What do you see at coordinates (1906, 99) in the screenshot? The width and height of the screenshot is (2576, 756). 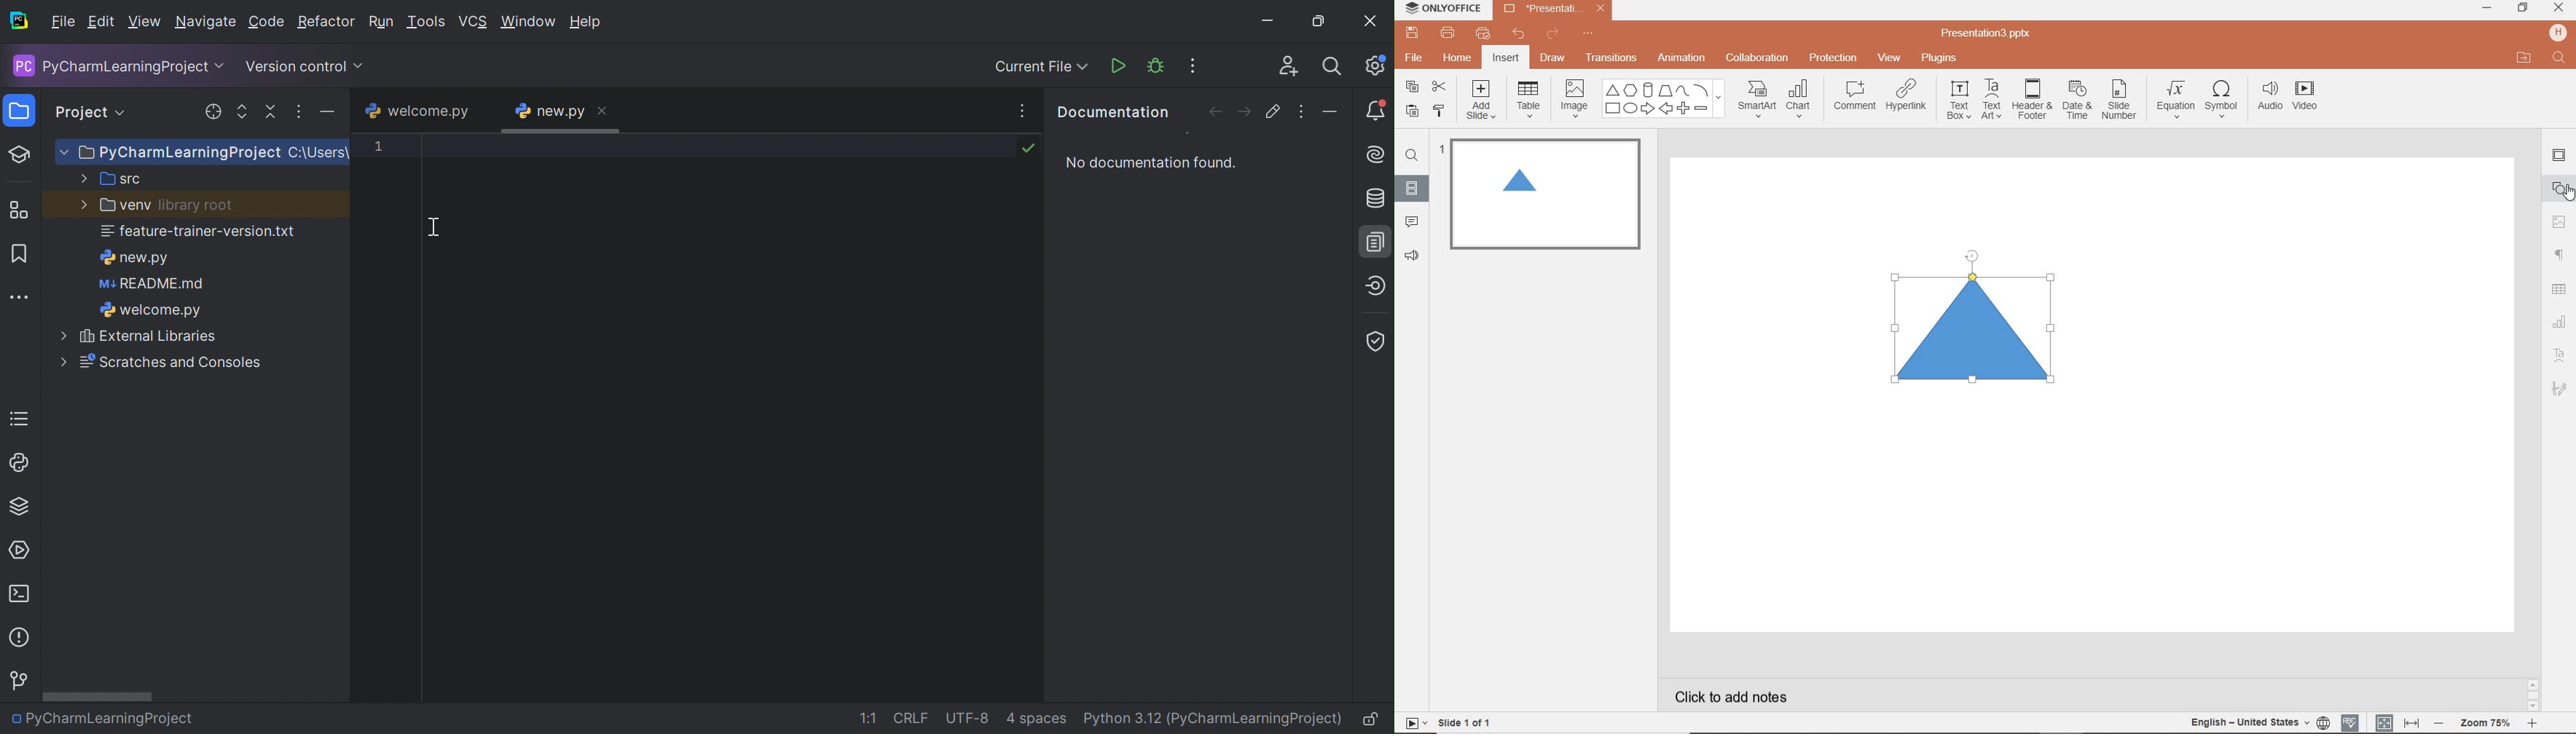 I see `HYPERLINK` at bounding box center [1906, 99].